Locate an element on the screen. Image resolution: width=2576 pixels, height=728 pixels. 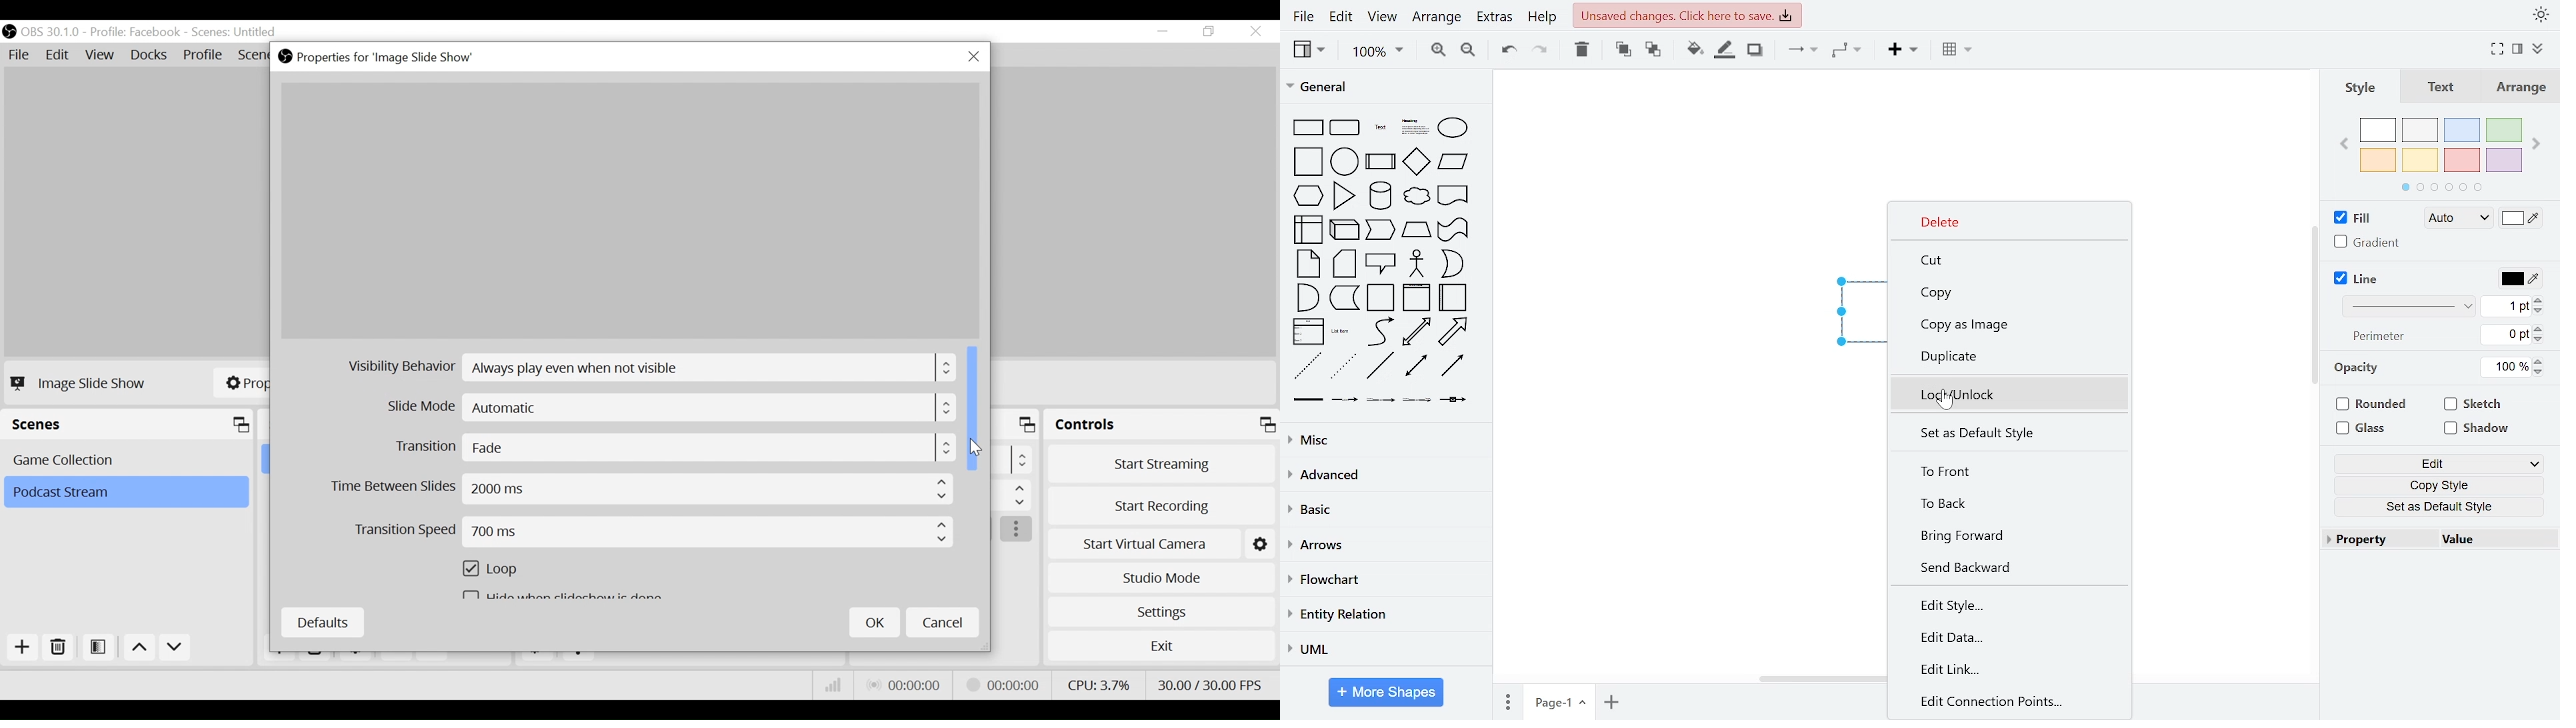
edit link is located at coordinates (2003, 670).